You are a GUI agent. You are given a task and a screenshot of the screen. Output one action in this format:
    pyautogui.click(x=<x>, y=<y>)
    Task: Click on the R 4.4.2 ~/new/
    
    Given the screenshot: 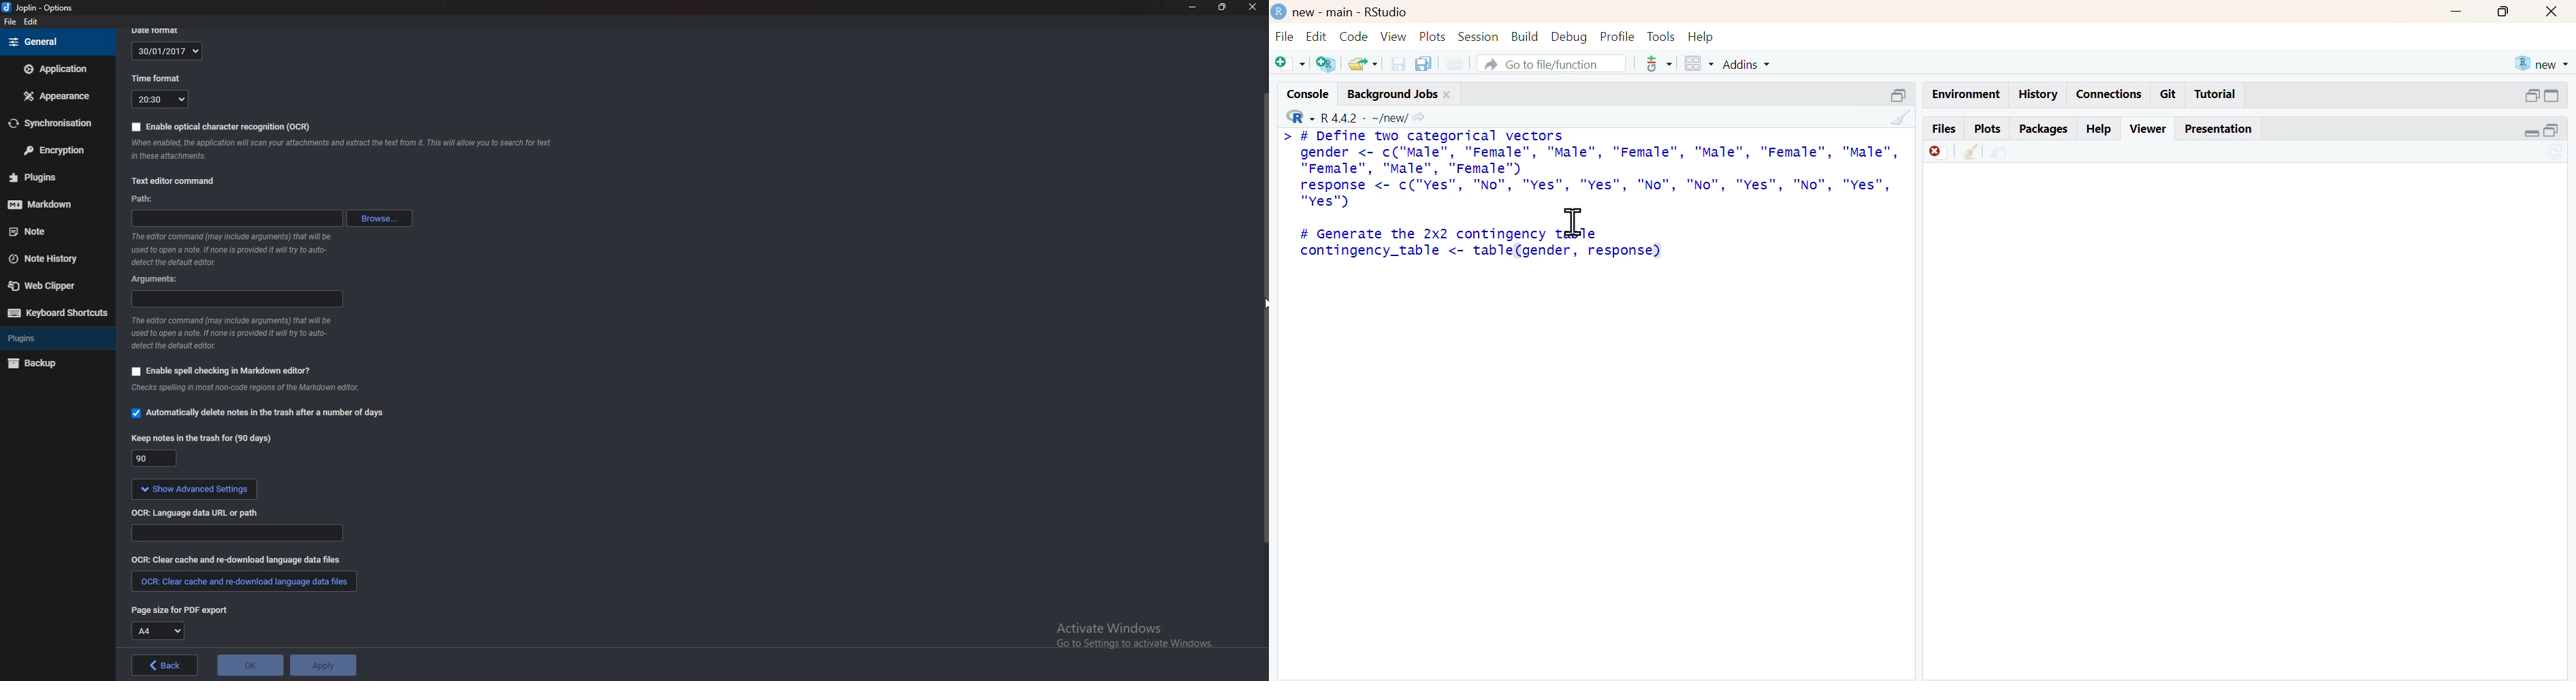 What is the action you would take?
    pyautogui.click(x=1365, y=118)
    